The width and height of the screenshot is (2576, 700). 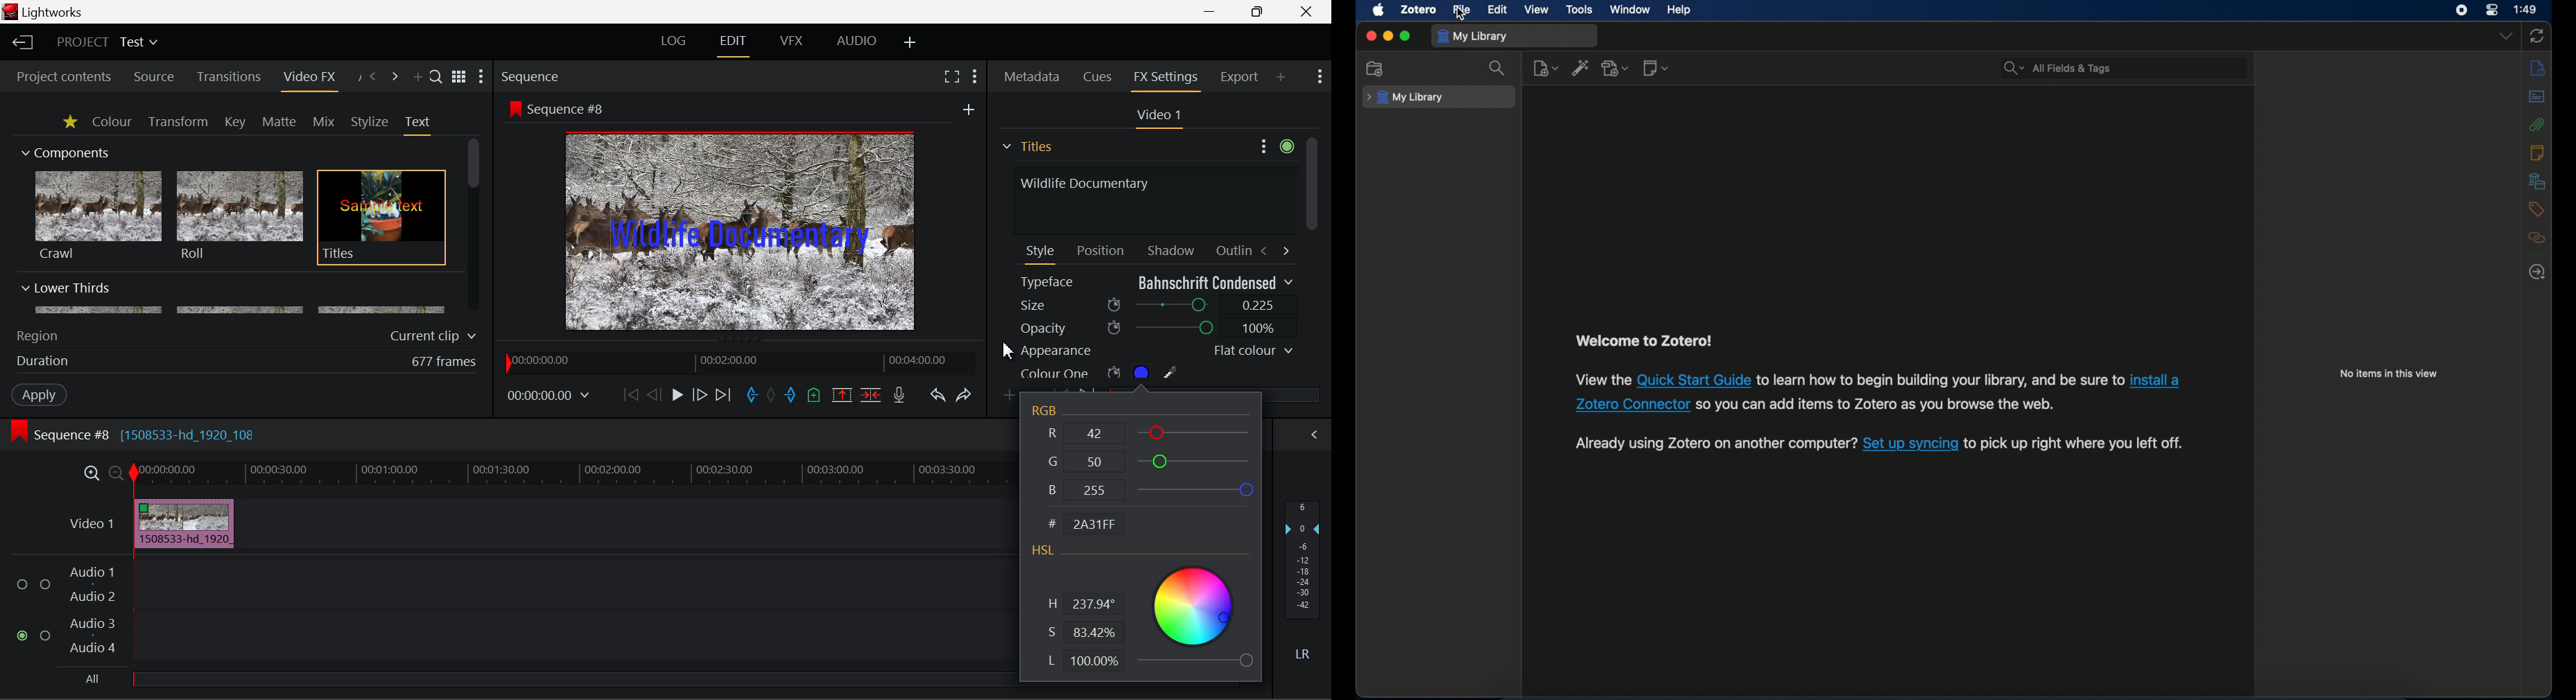 I want to click on SO you can add items to Zotero as you browse the web., so click(x=1876, y=406).